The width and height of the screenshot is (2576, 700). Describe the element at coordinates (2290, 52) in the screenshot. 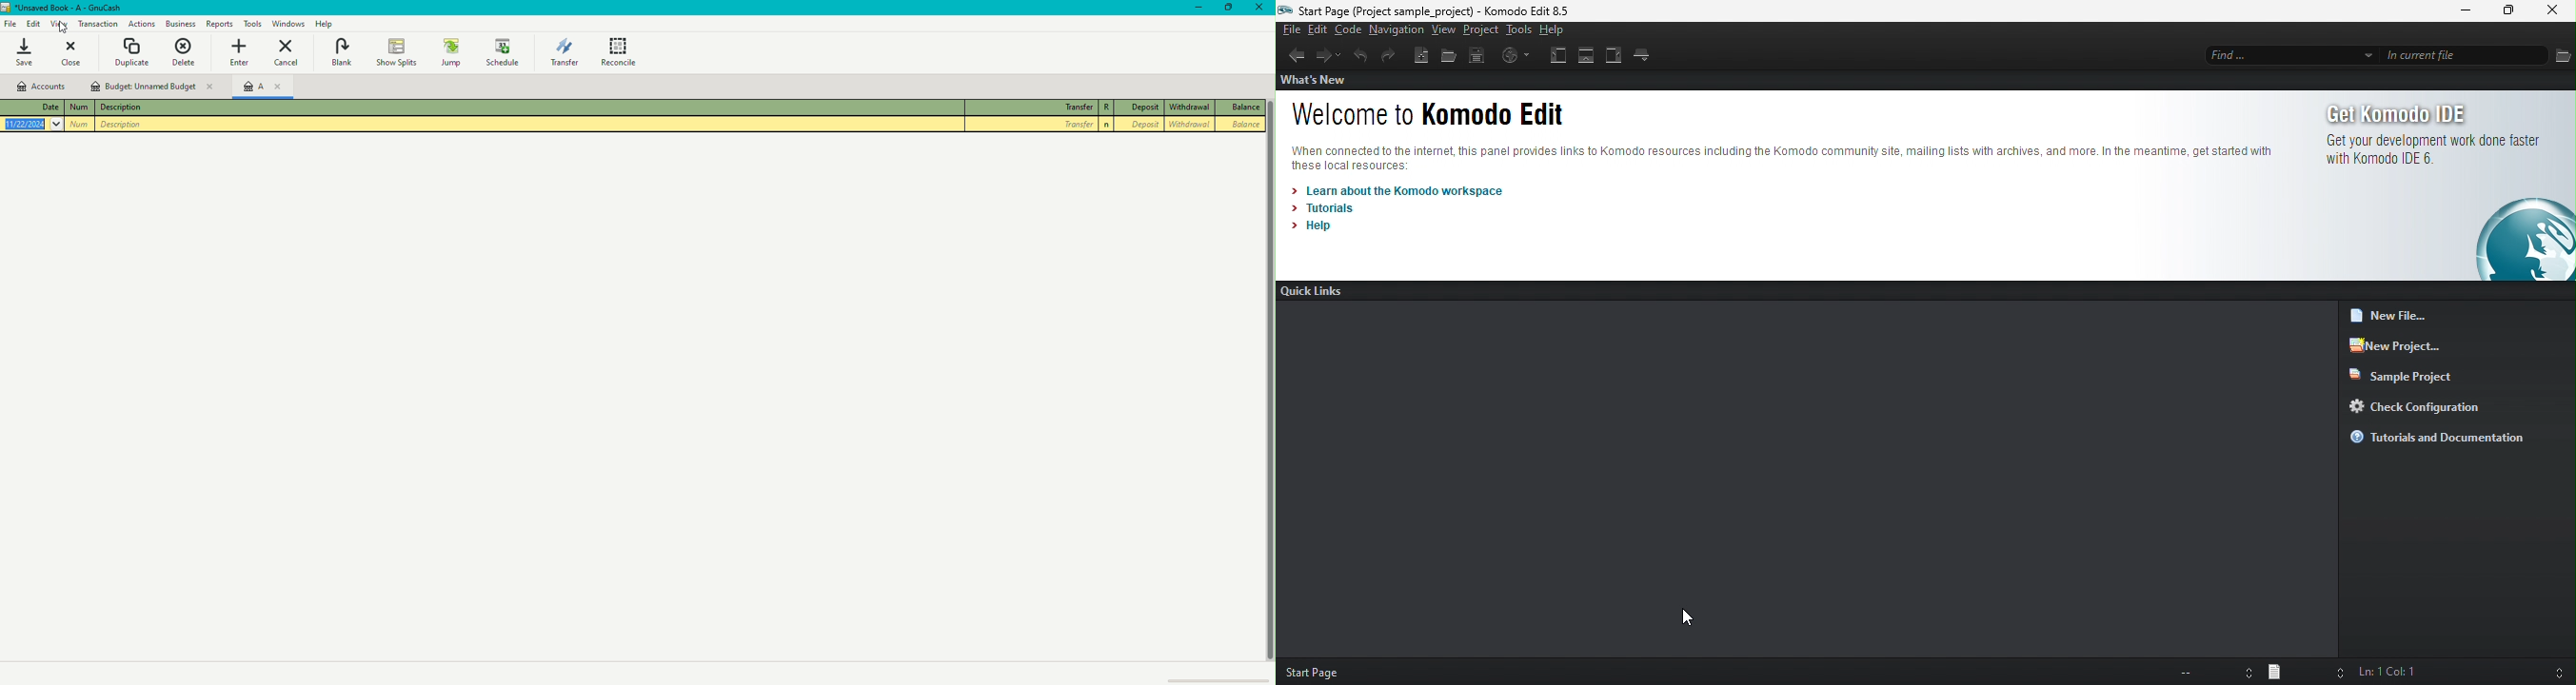

I see `find` at that location.